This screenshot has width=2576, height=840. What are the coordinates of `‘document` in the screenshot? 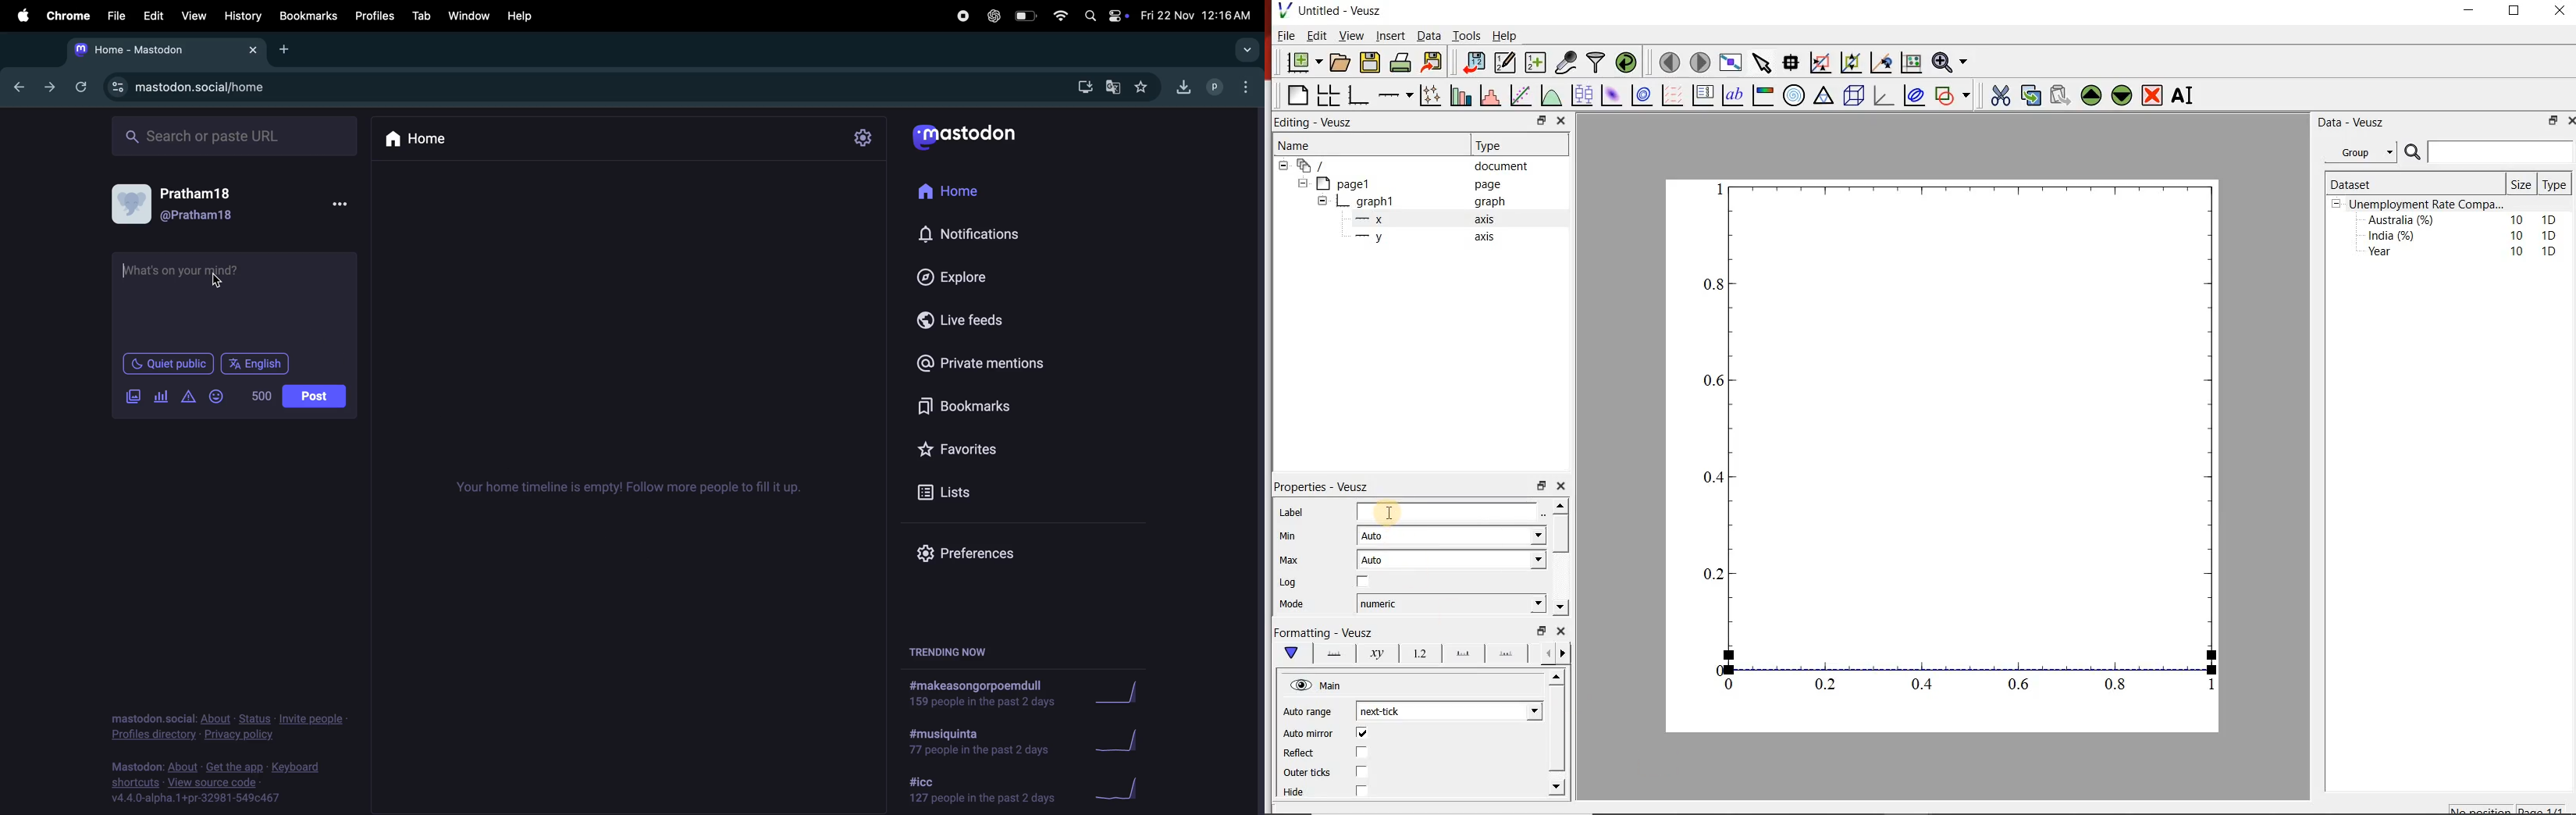 It's located at (1411, 165).